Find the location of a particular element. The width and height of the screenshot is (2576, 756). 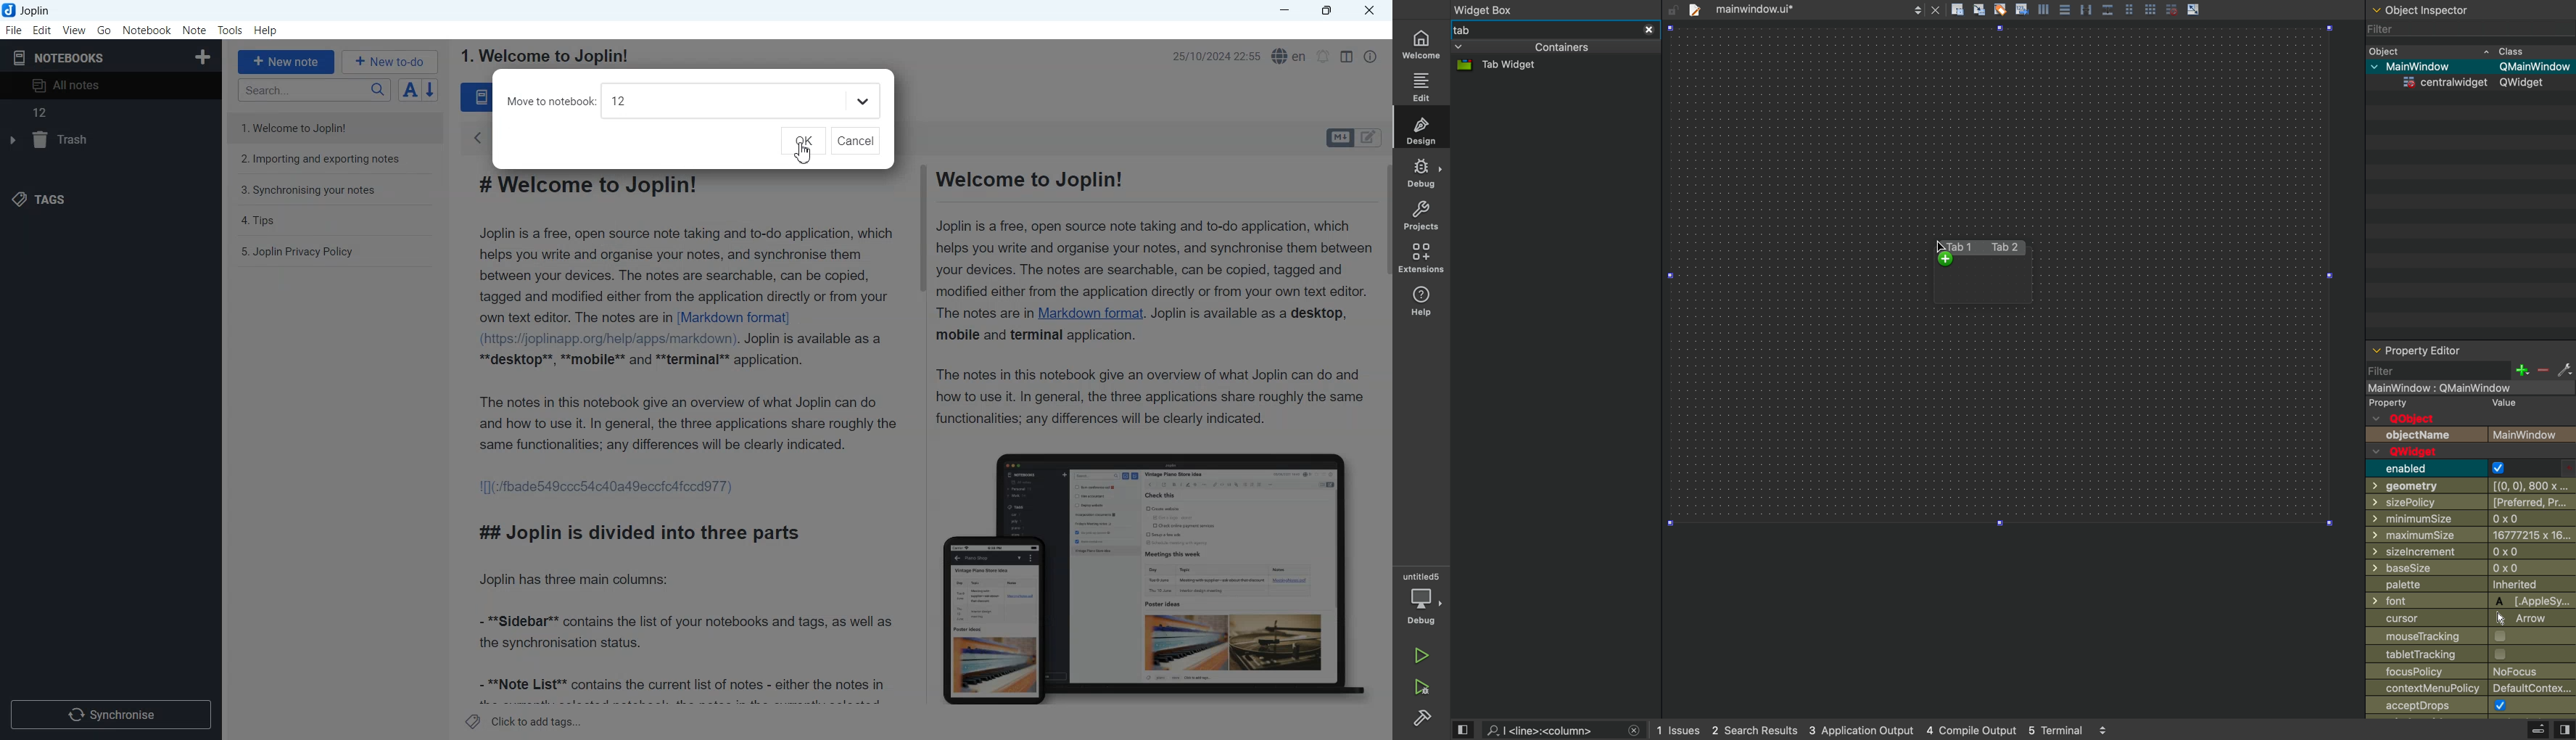

# Welcome to Joplin!

Joplin is a free, open source note taking and to-do application, which
helps you write and organise your notes, and synchronise them
between your devices. The notes are searchable, can be copied,
tagged and modified either from the application directly or from your
own text editor. The notes are in [Markdown format]
(https://joplinapp.org/help/apps/markdown). Joplin is available as a
**desktop**, **mobile** and **terminal** application.

The notes in this notebook give an overview of what Joplin can do
and how to use it. In general, the three applications share roughly the
same functionalities; any differences will be clearly indicated.
1[](:/fbade549ccc54c40a49eccicafccdd77)

## Joplin is divided into three parts

Joplin has three main columns:

- **Sidebar** contains the list of your notebooks and tags, as well as
the synchronisation status.

- **Note List** contains the current list of notes - either the notes in is located at coordinates (687, 440).